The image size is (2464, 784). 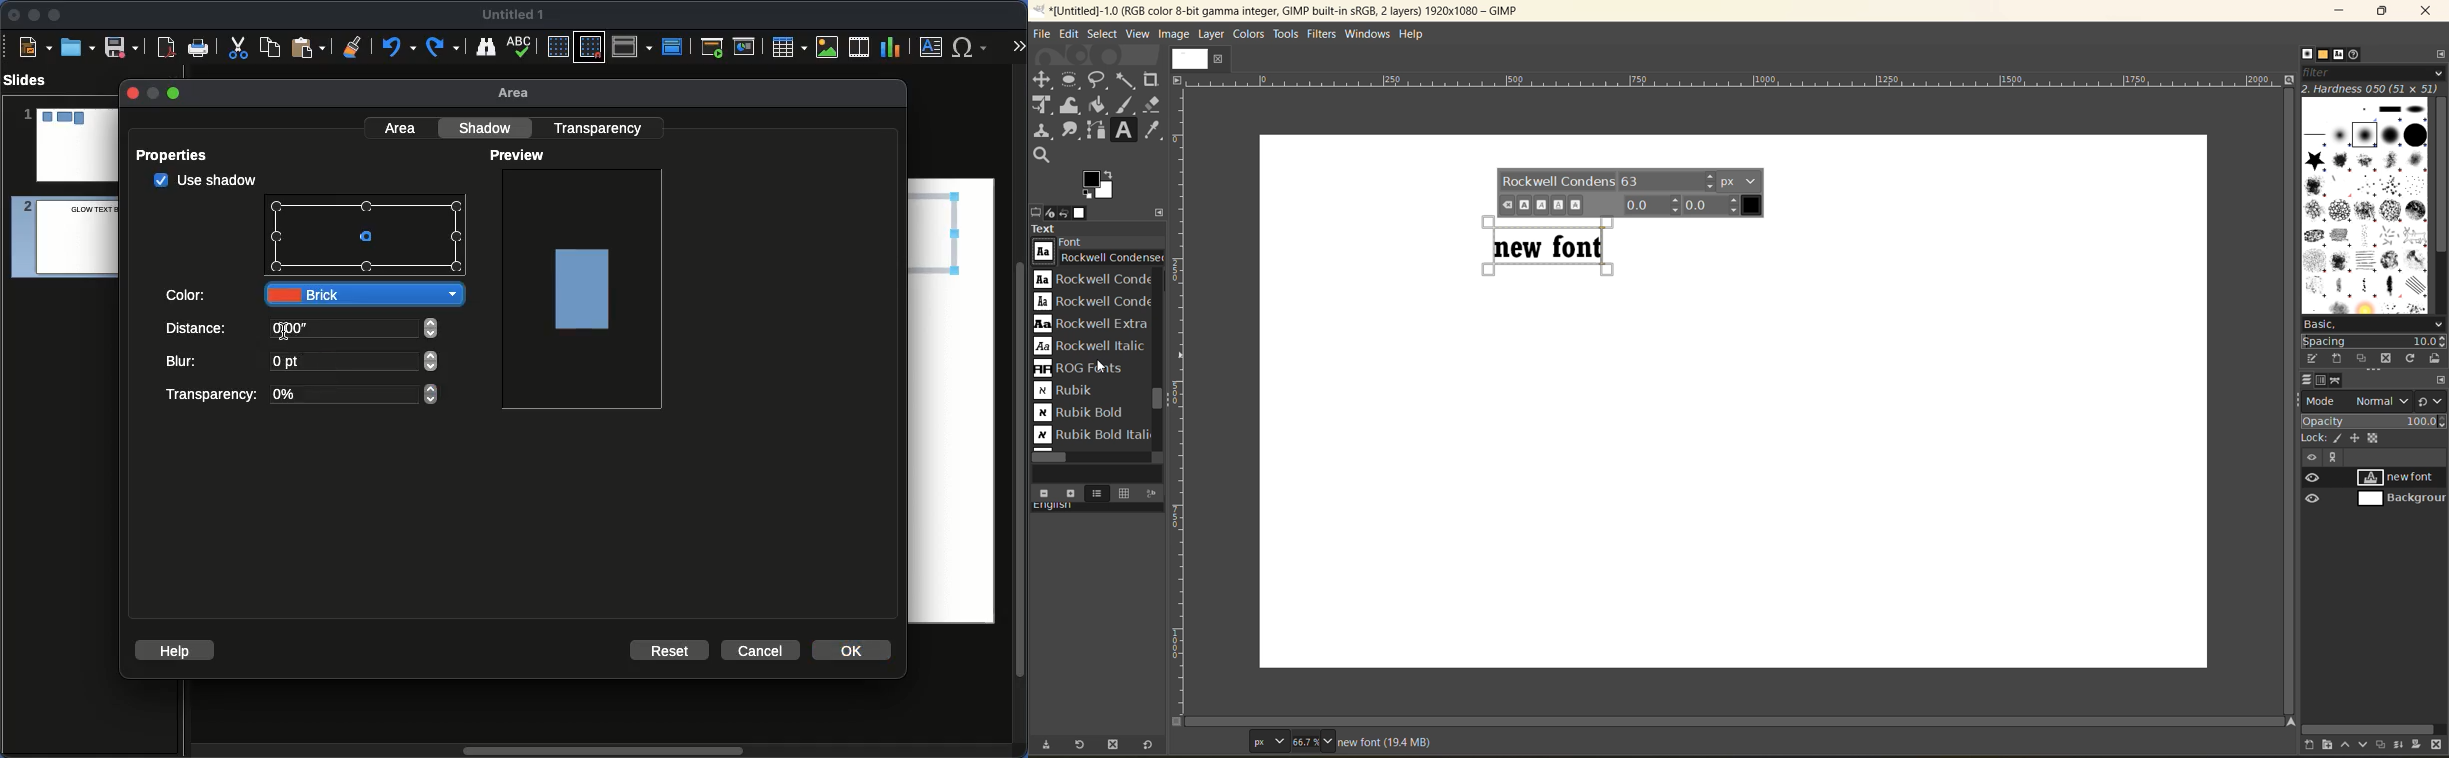 What do you see at coordinates (1632, 192) in the screenshot?
I see `text font options` at bounding box center [1632, 192].